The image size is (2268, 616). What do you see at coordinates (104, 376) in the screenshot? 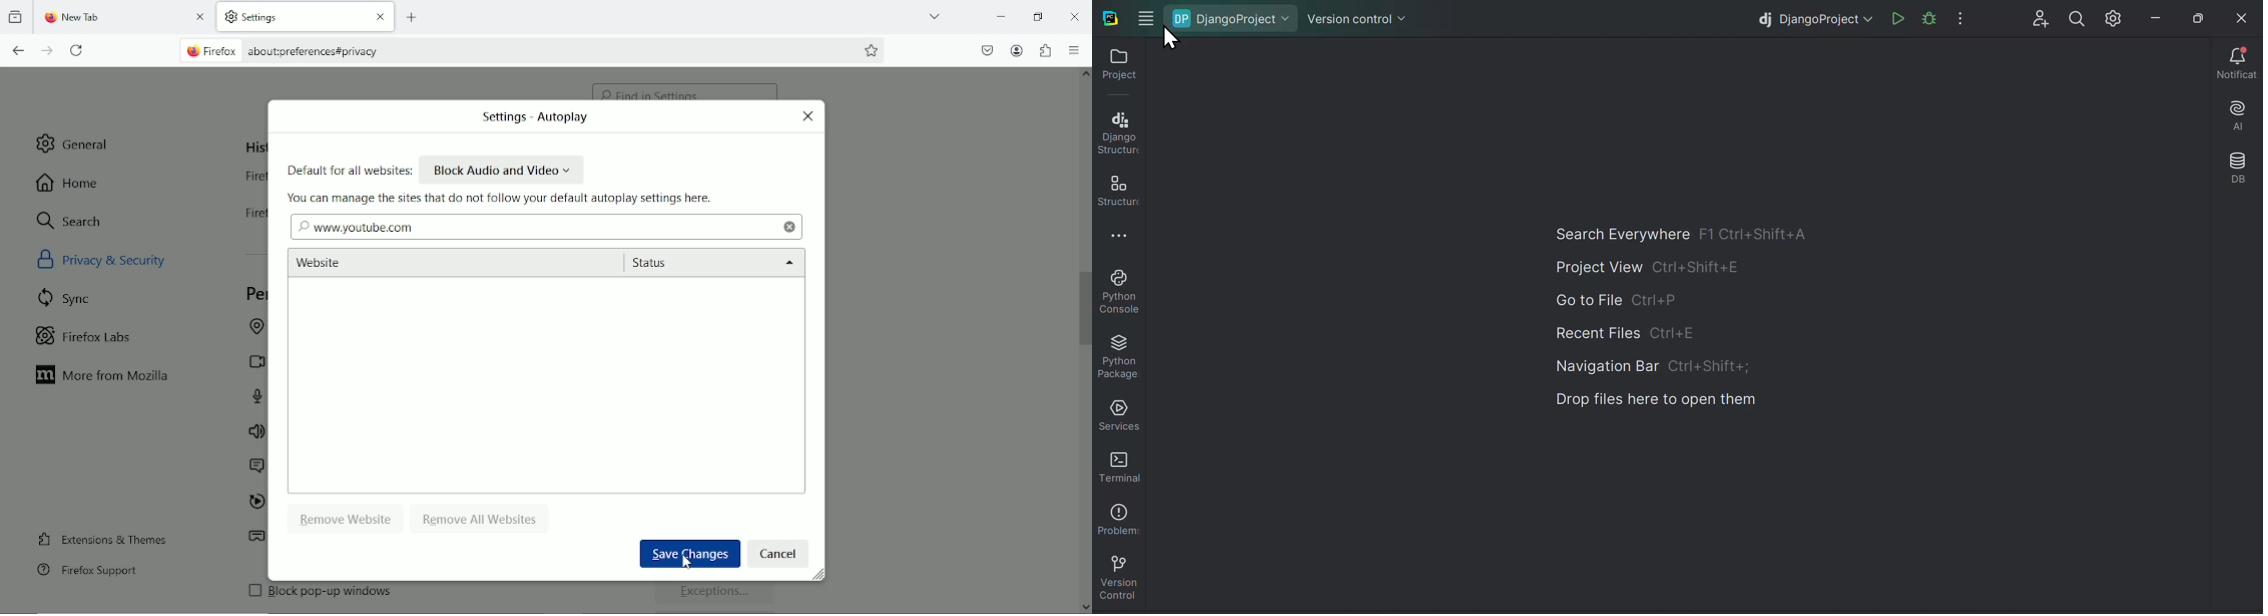
I see `more from mozilla` at bounding box center [104, 376].